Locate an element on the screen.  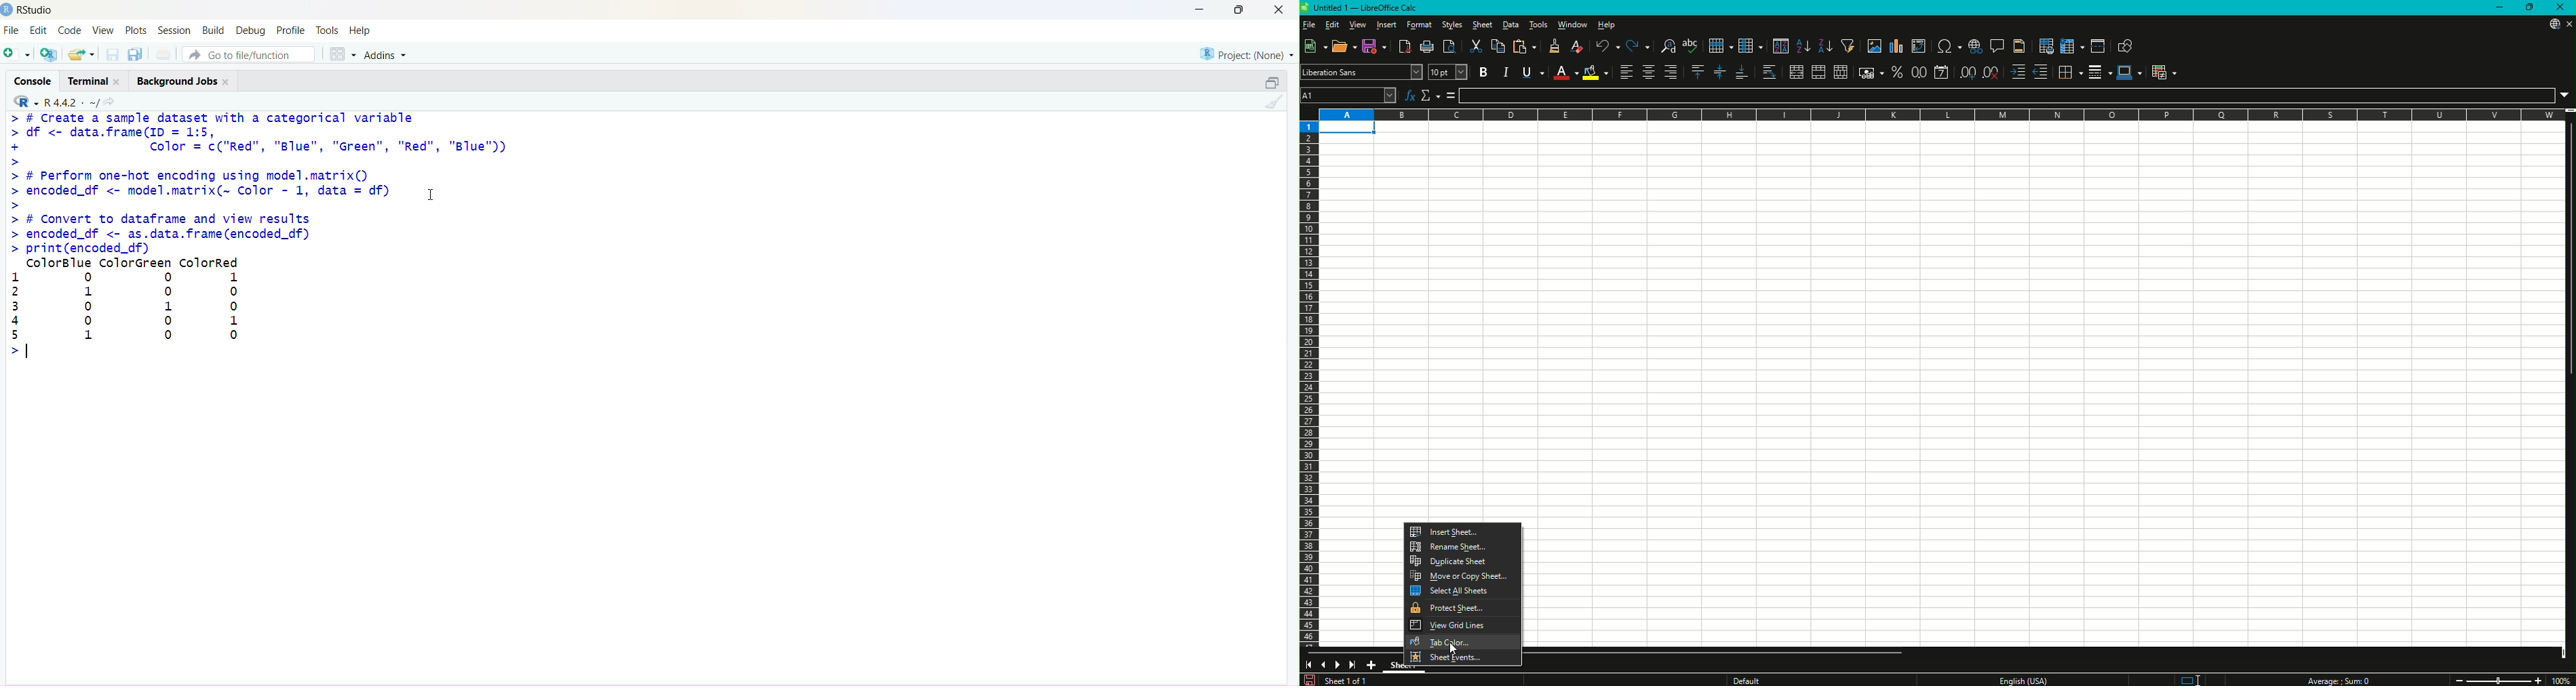
Previous slide is located at coordinates (1321, 664).